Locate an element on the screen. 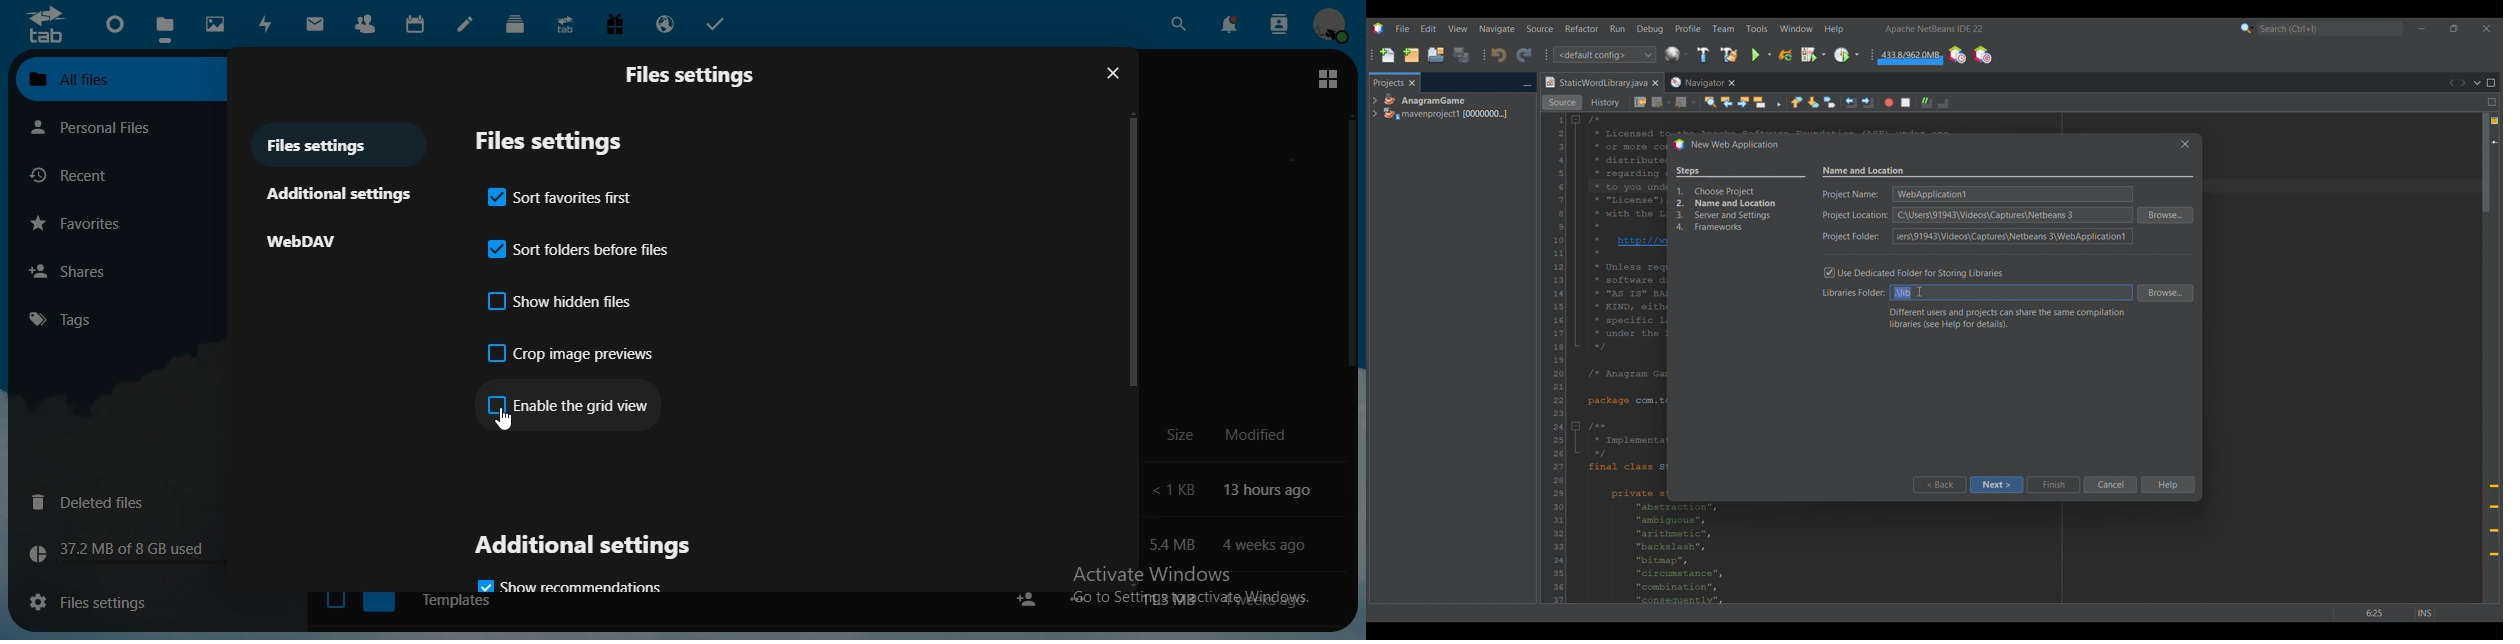  Source menu is located at coordinates (1540, 28).